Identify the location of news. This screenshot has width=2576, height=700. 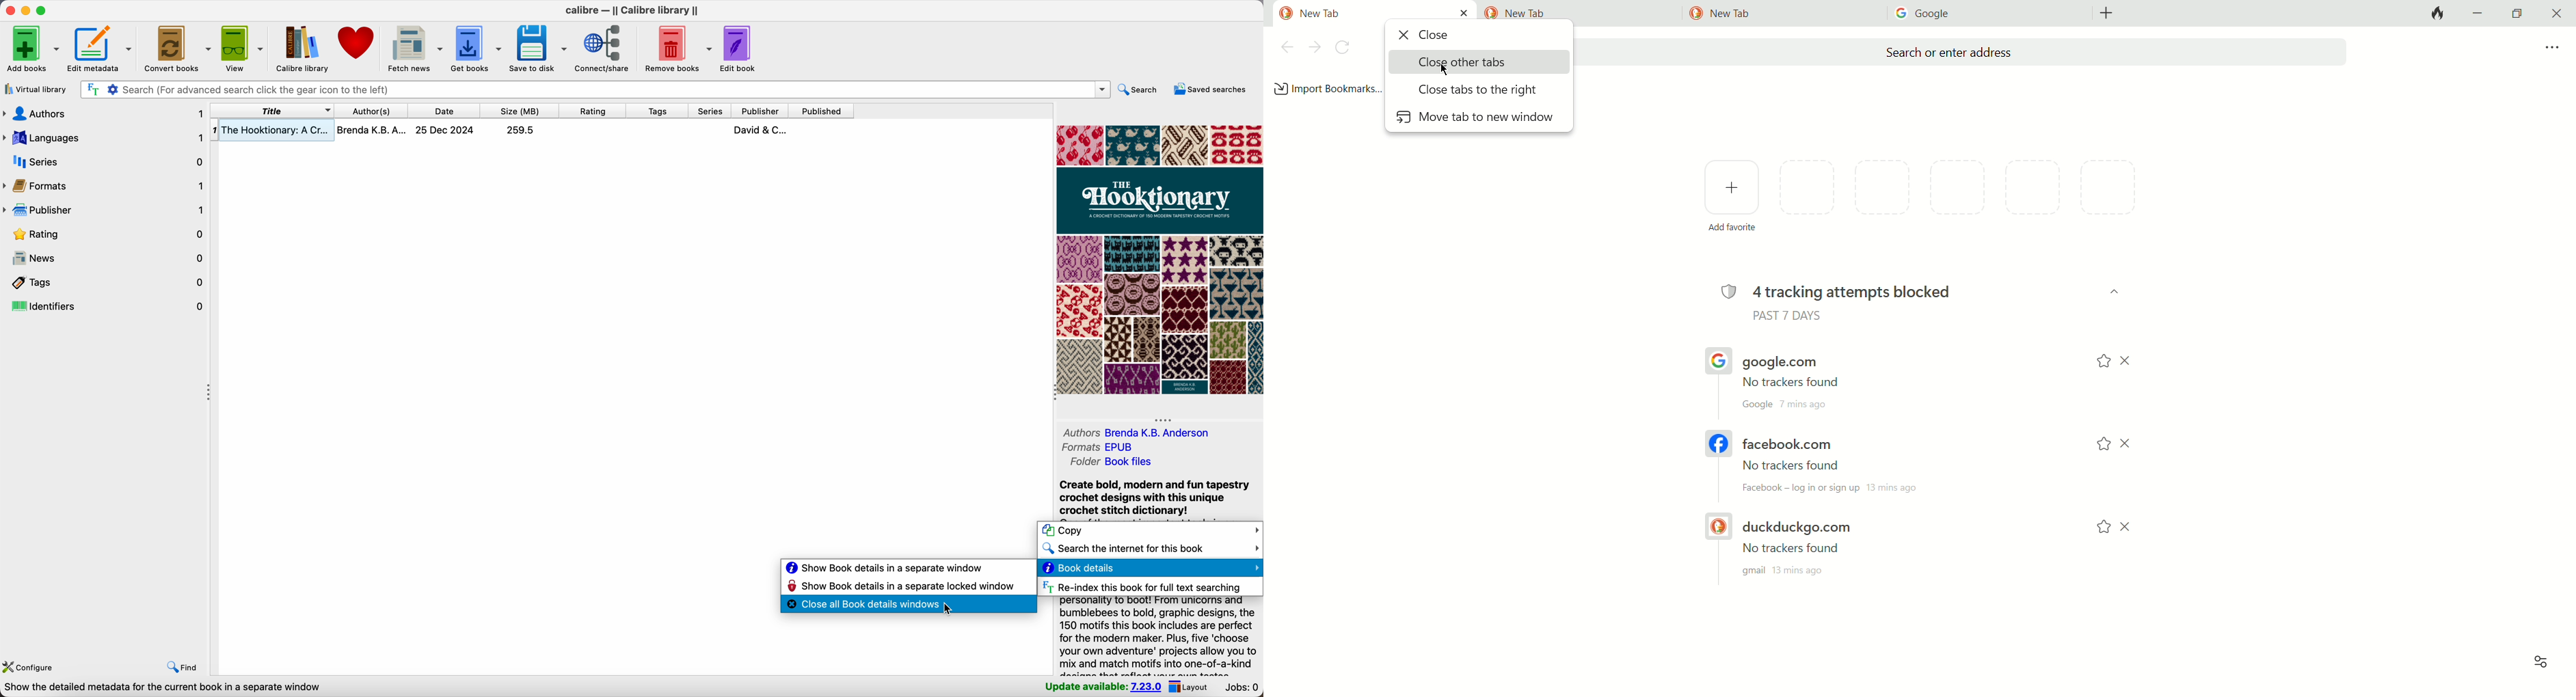
(106, 259).